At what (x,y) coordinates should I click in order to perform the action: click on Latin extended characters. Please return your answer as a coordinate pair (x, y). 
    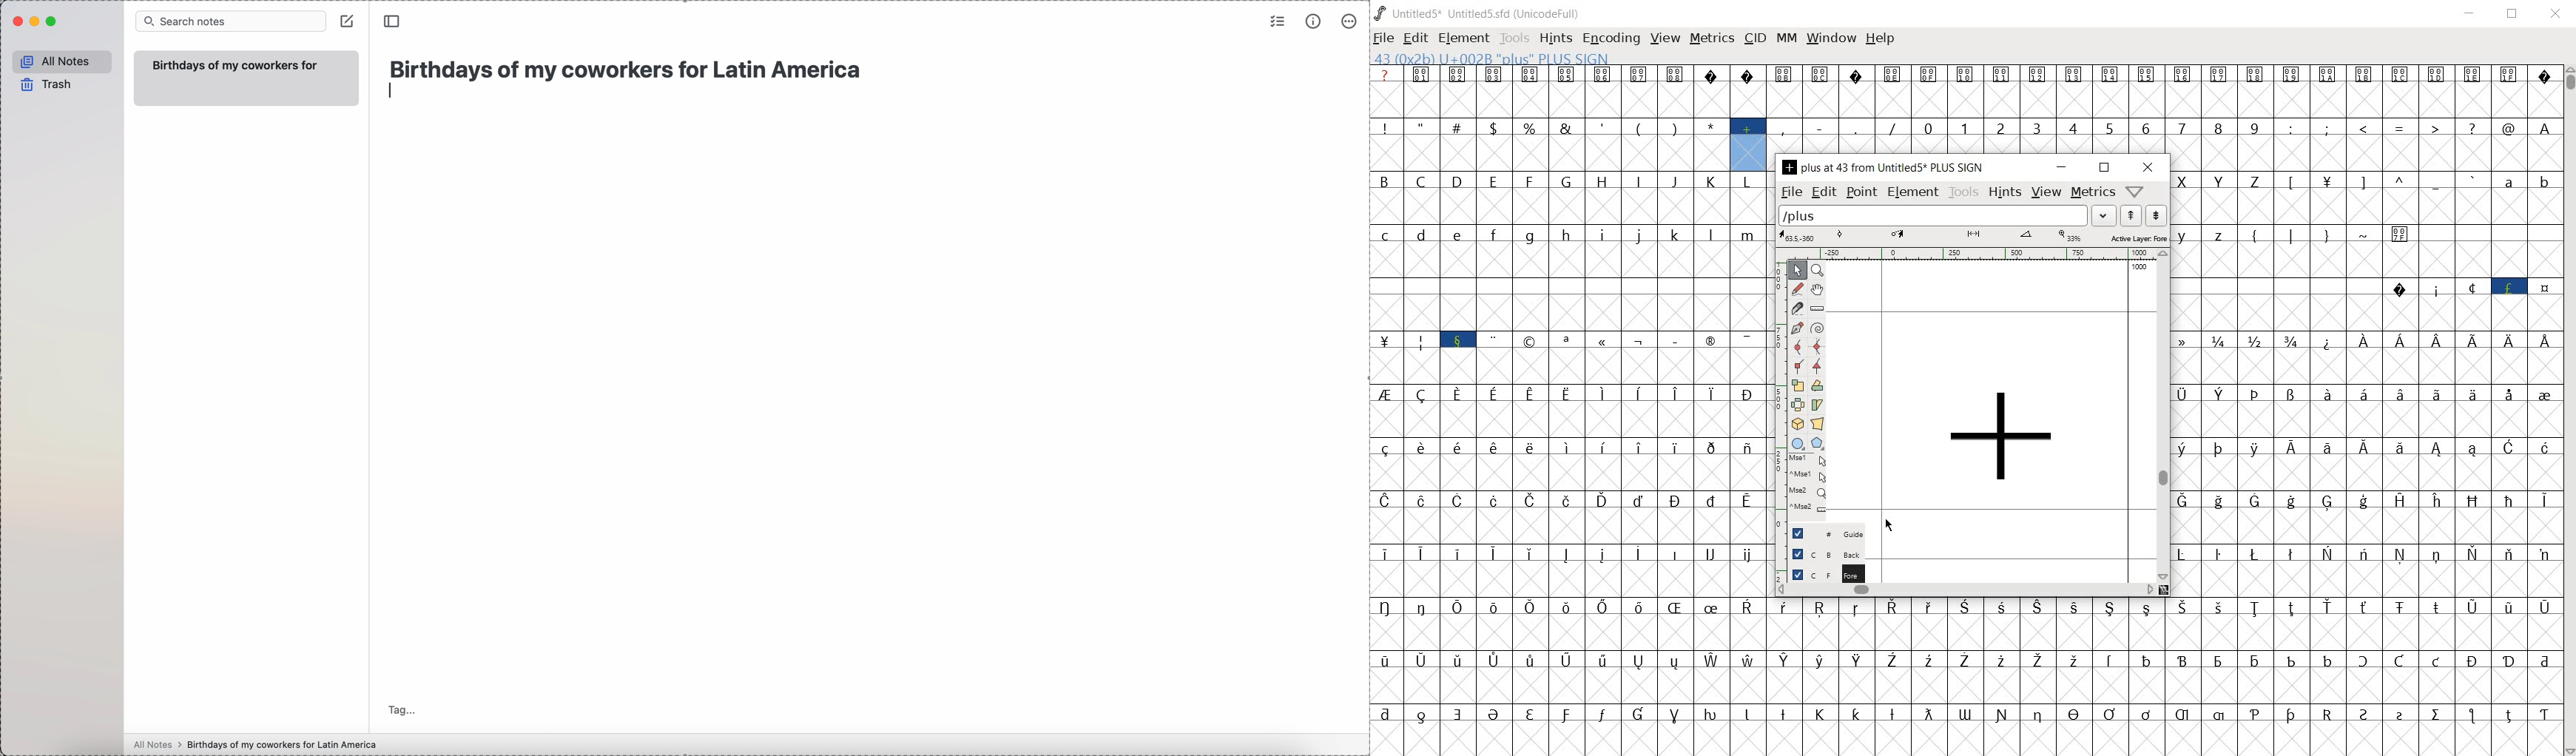
    Looking at the image, I should click on (1531, 573).